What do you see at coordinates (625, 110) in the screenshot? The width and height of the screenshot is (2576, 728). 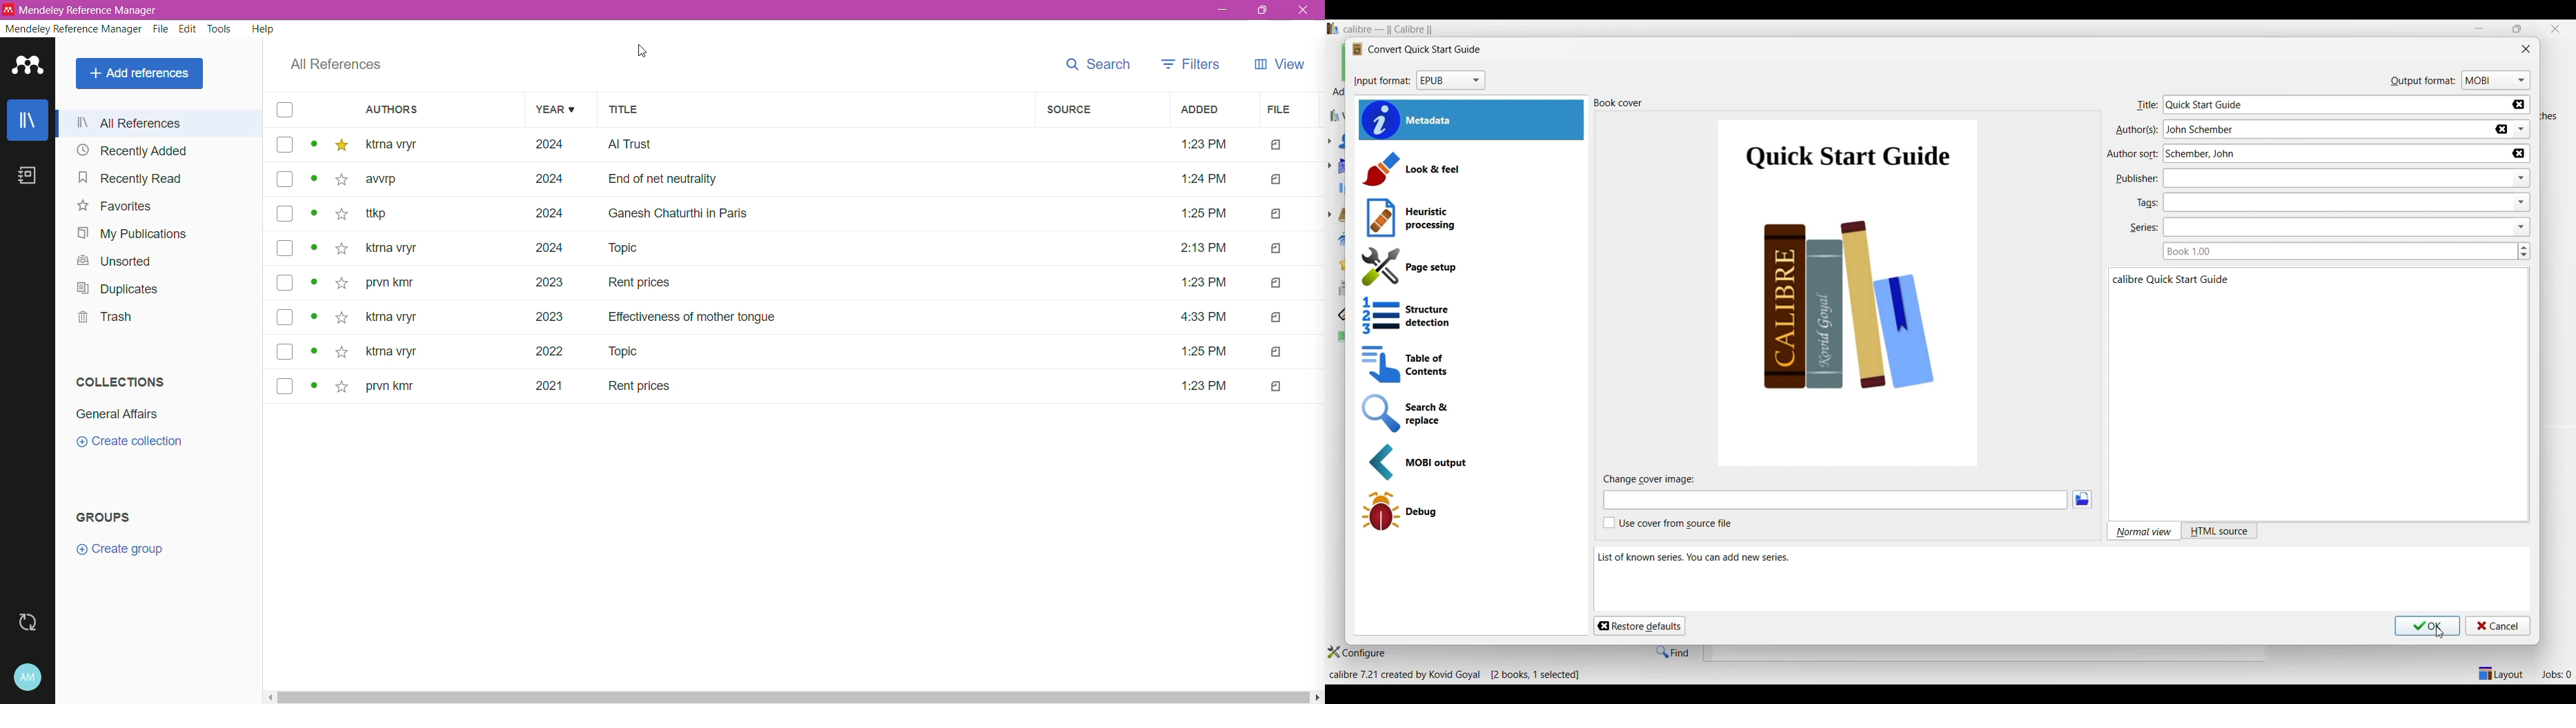 I see `title` at bounding box center [625, 110].